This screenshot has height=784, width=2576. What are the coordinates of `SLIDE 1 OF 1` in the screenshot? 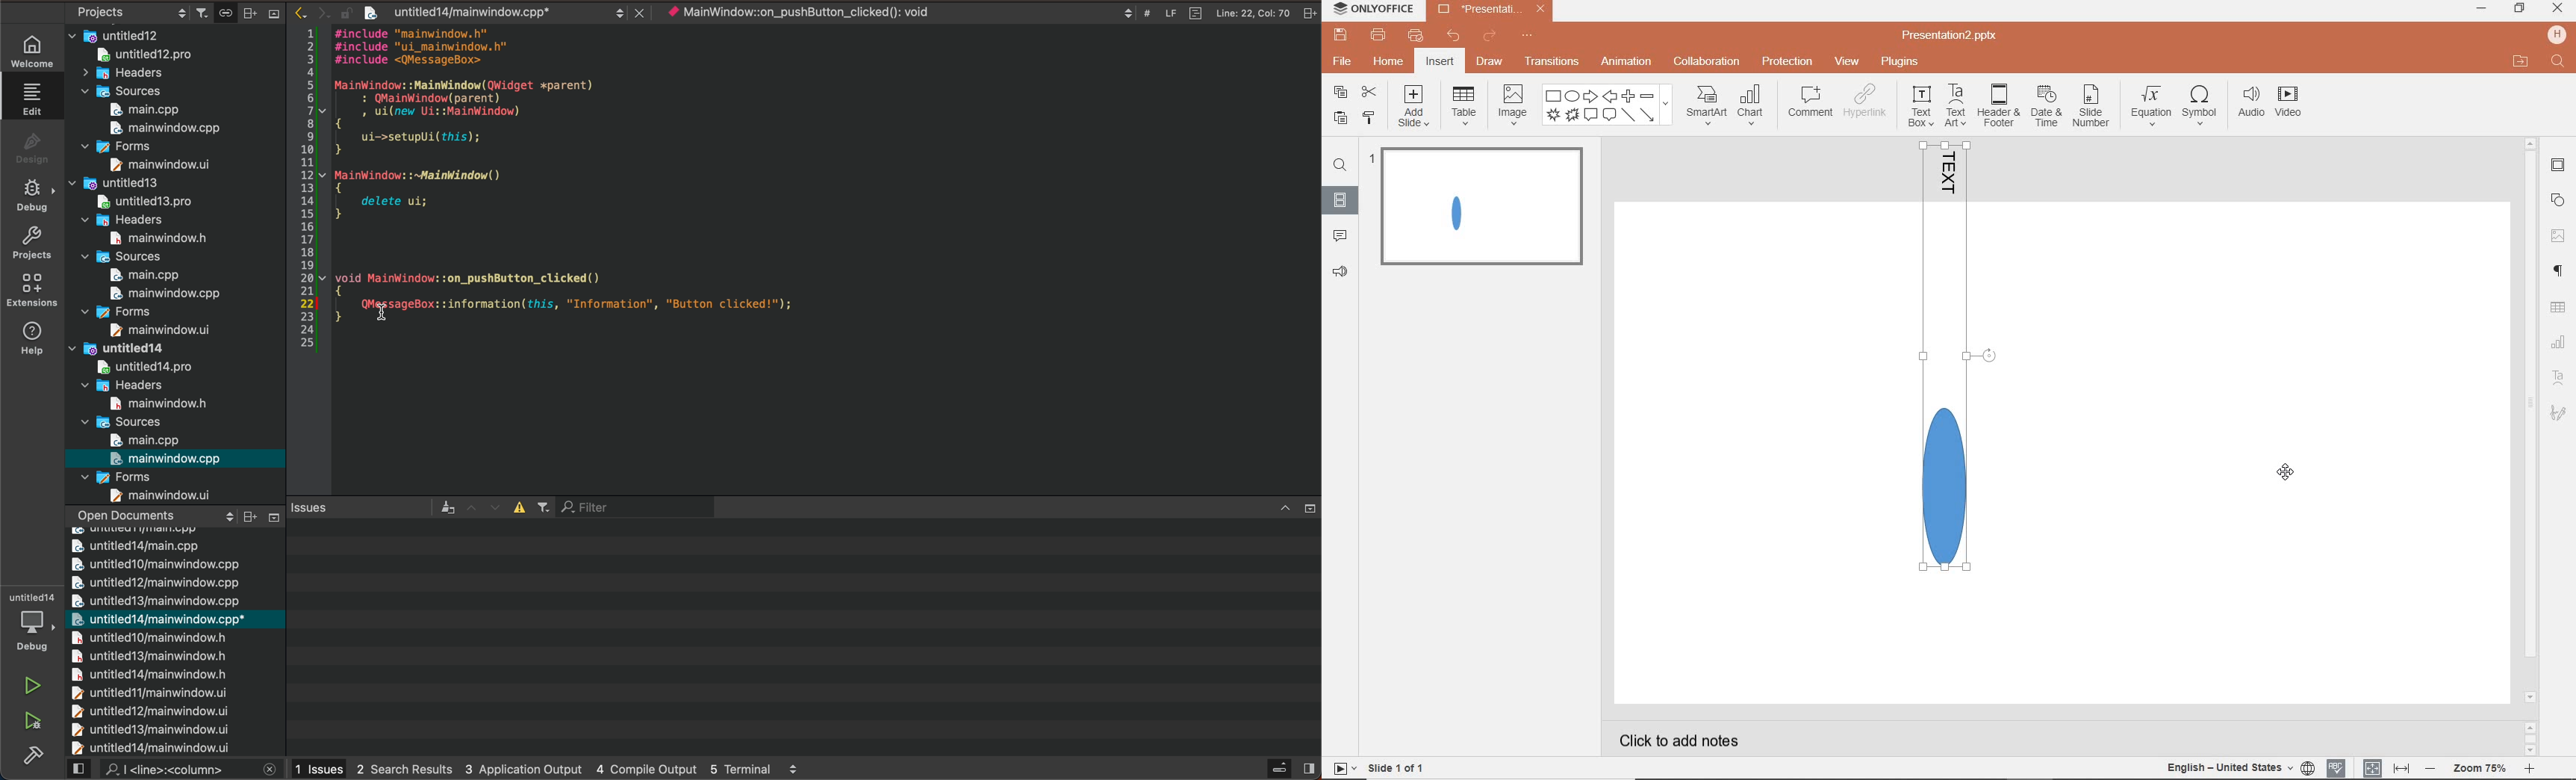 It's located at (1380, 767).